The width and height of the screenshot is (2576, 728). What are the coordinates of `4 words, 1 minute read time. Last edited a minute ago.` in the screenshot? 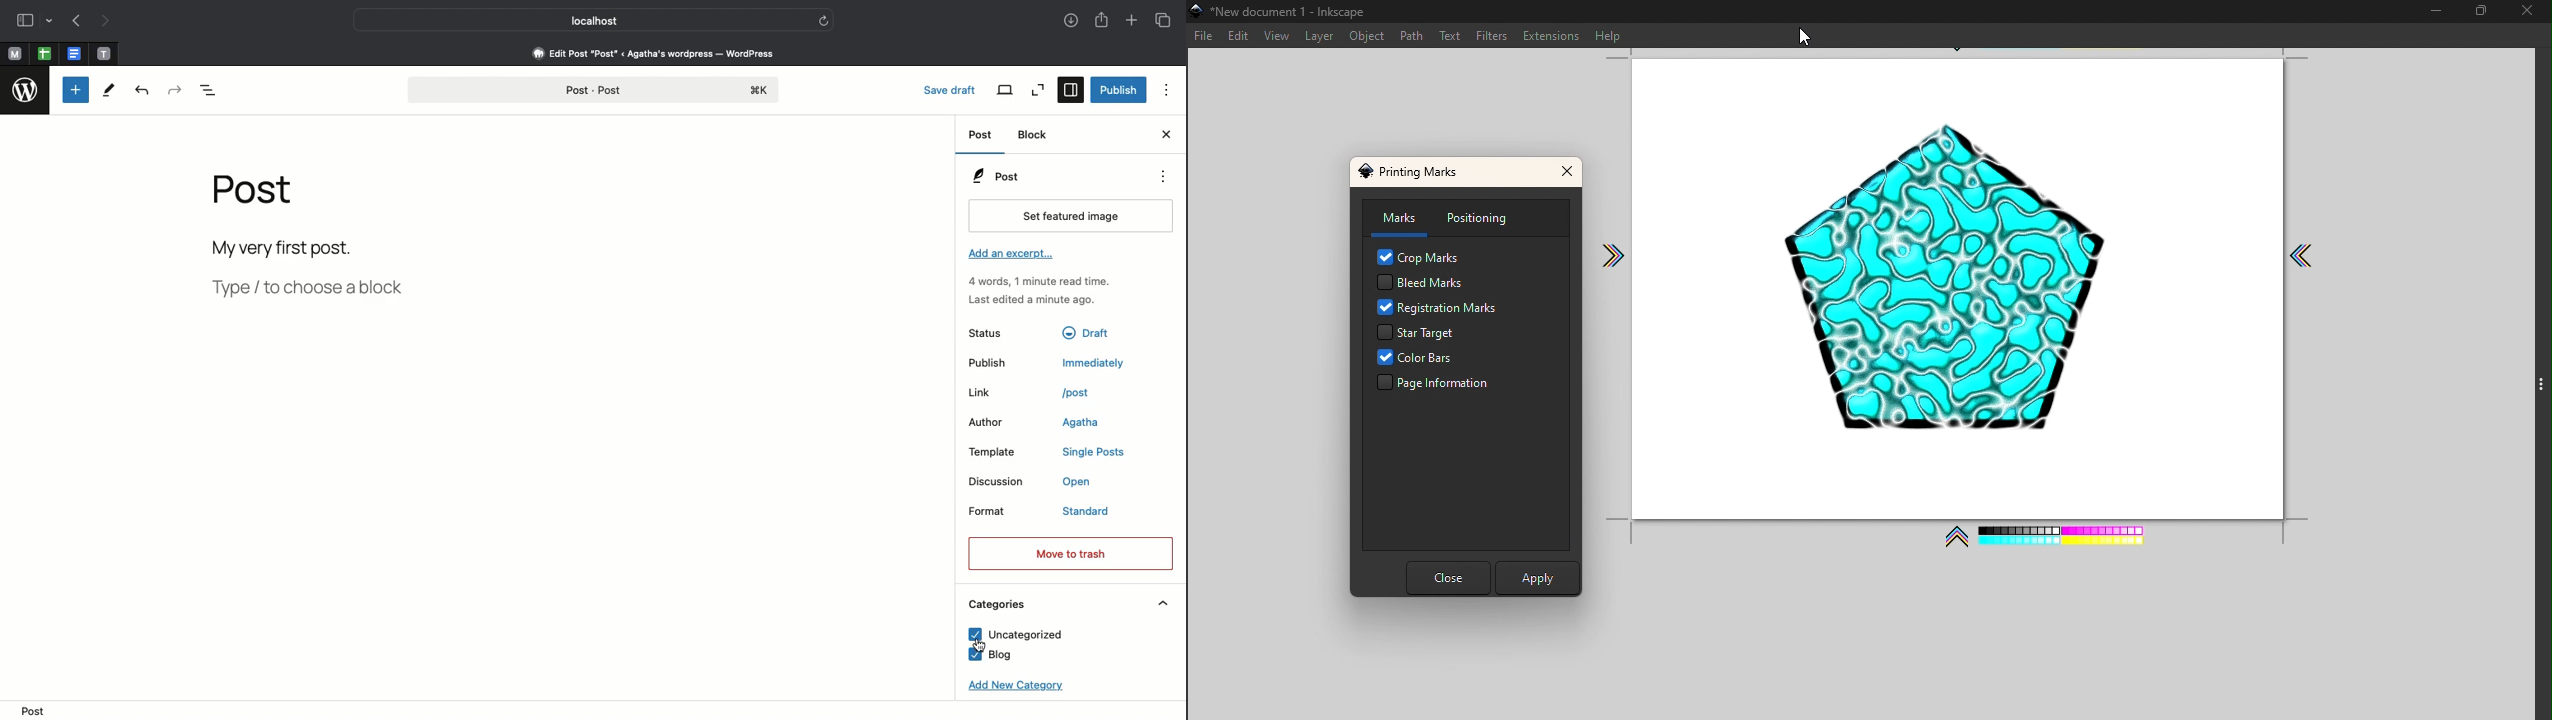 It's located at (1038, 293).